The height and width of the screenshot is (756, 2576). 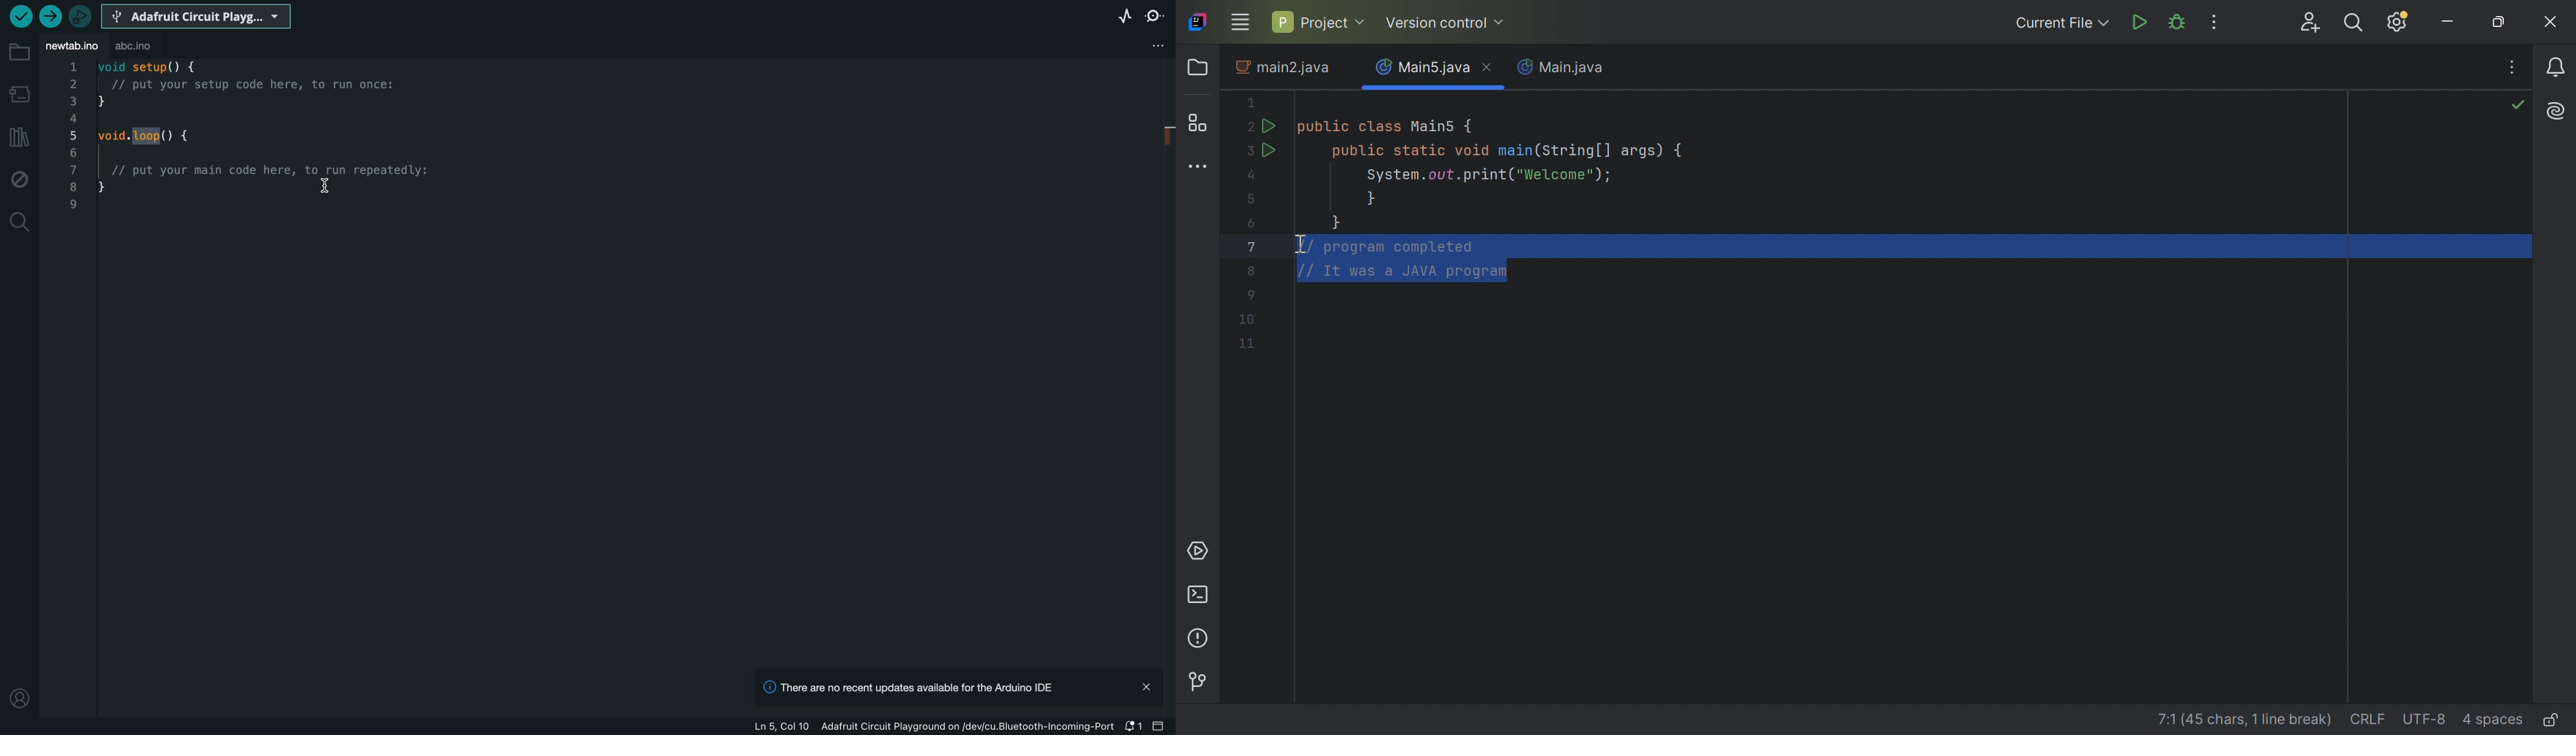 I want to click on close slide bar, so click(x=1160, y=726).